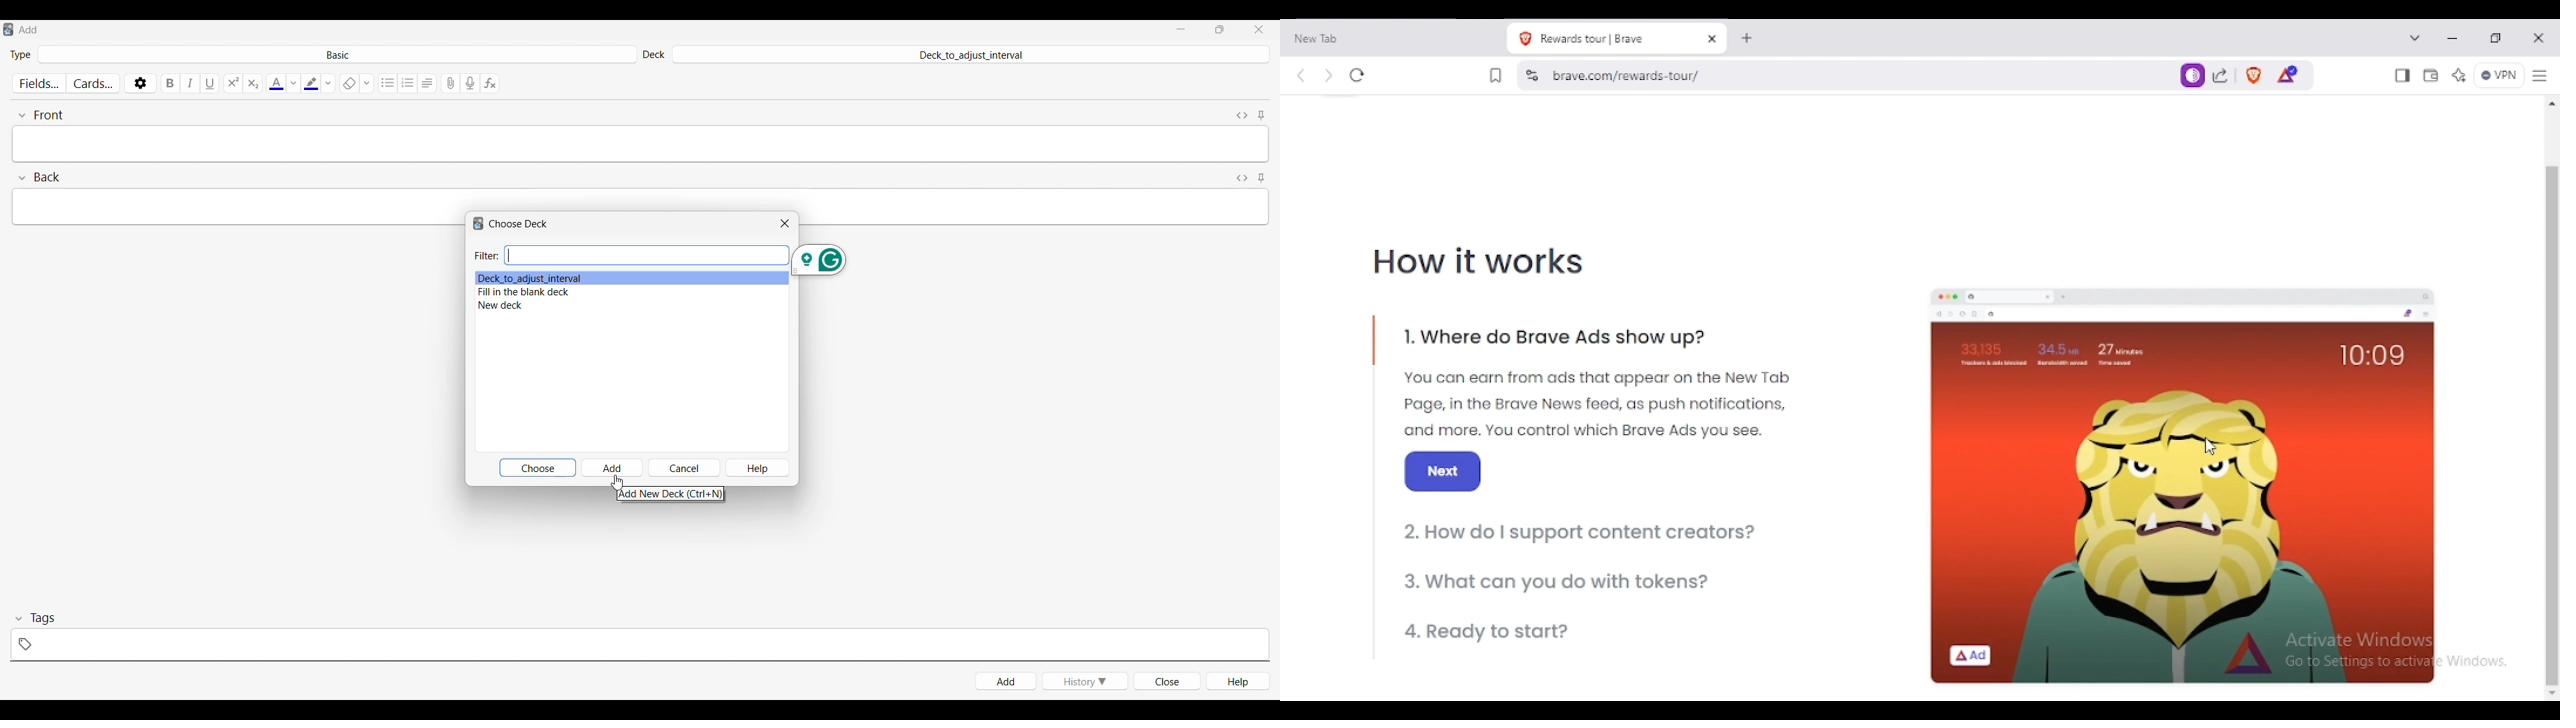  I want to click on Choose, so click(537, 468).